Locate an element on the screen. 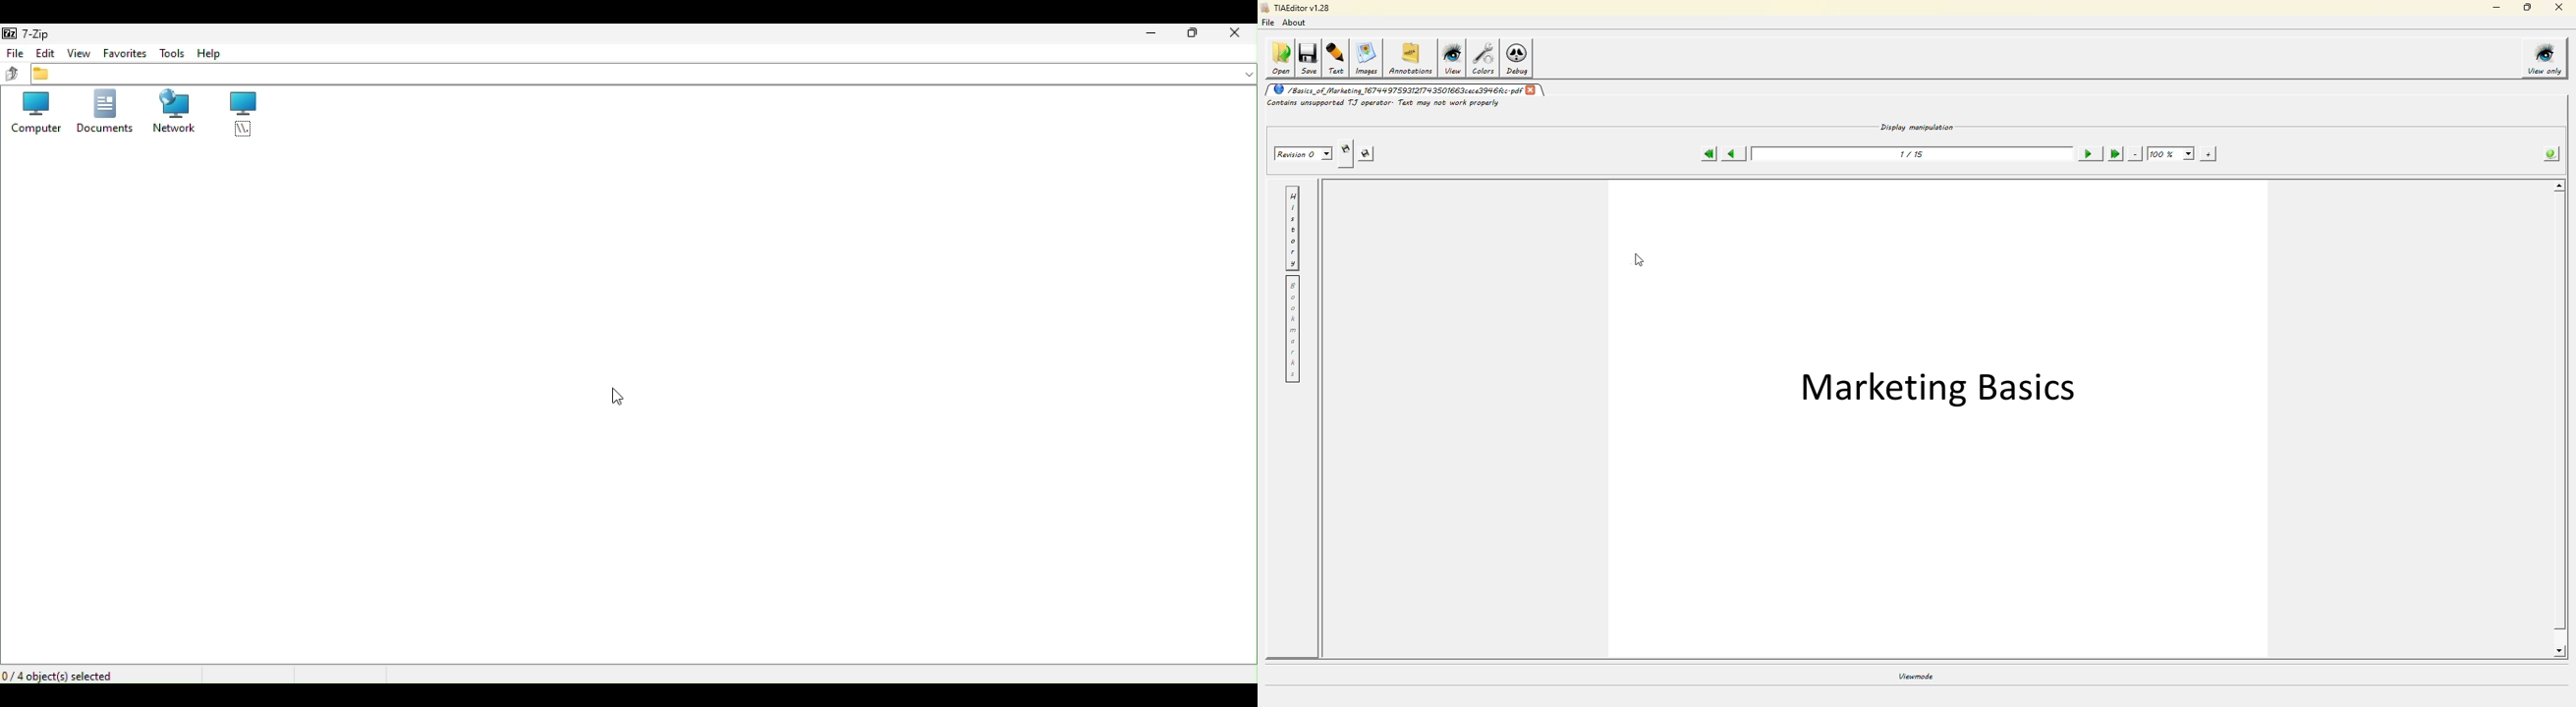 The height and width of the screenshot is (728, 2576). Tools is located at coordinates (174, 54).